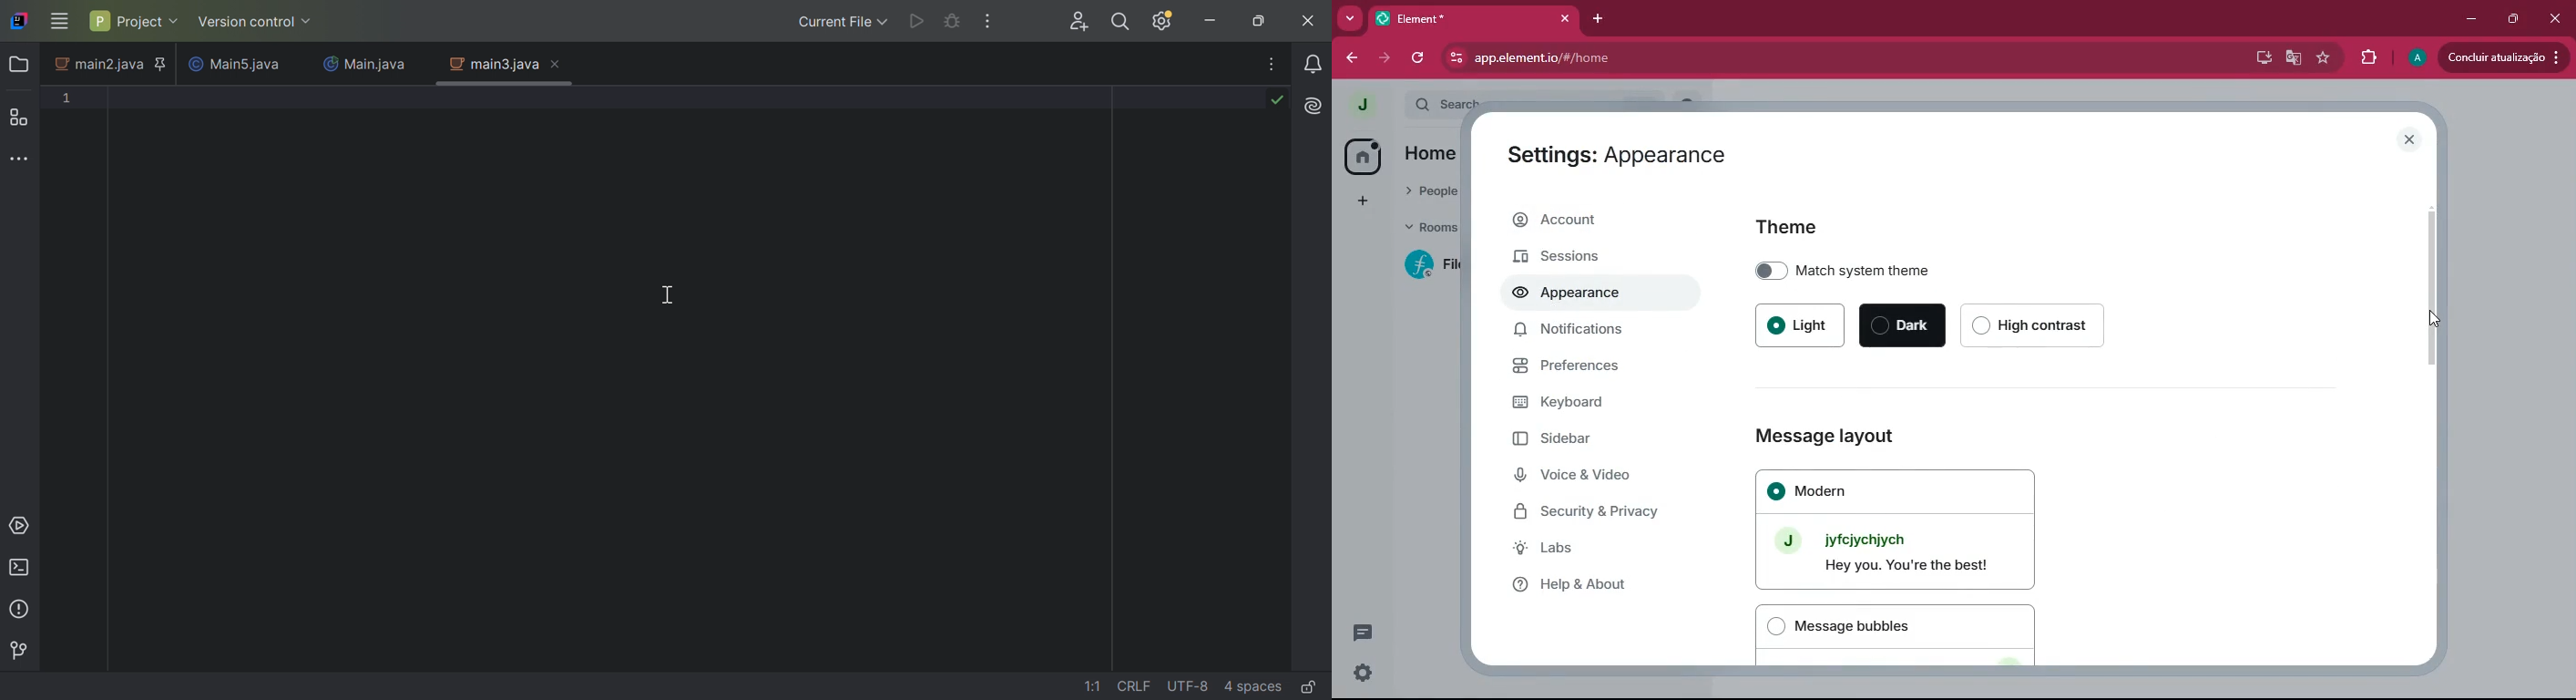 Image resolution: width=2576 pixels, height=700 pixels. What do you see at coordinates (1590, 404) in the screenshot?
I see `keyboard` at bounding box center [1590, 404].